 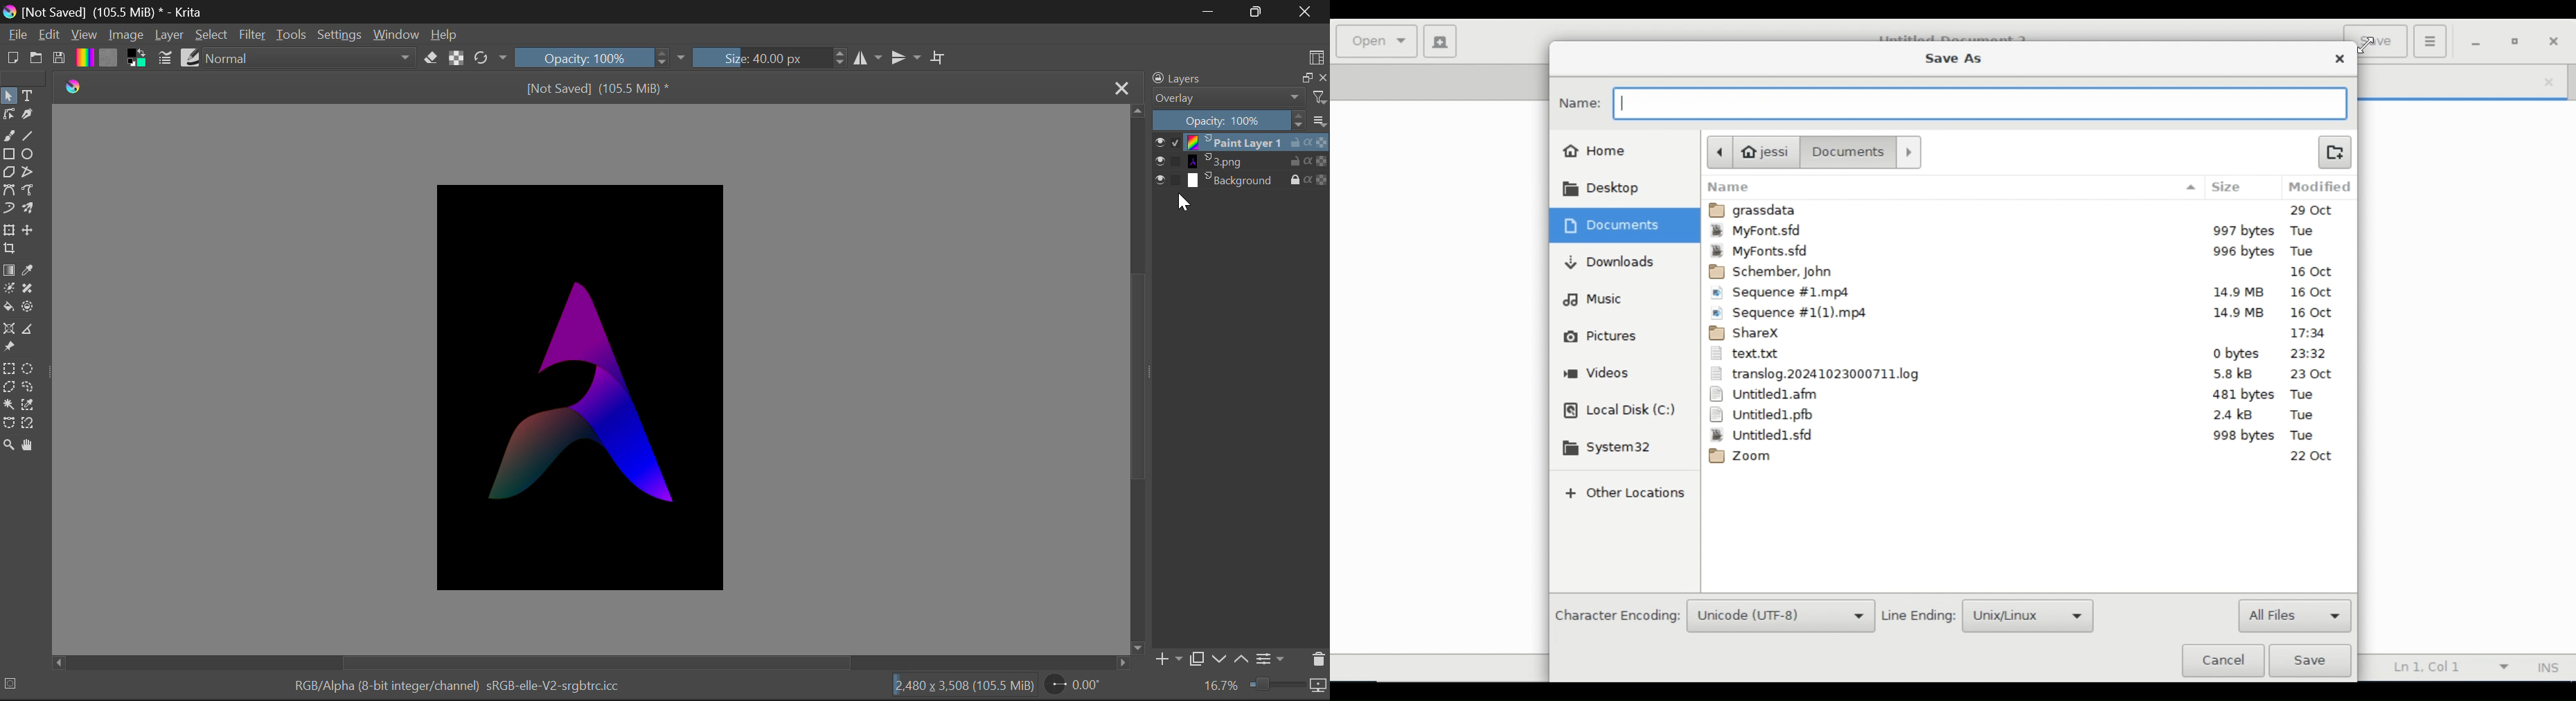 What do you see at coordinates (903, 57) in the screenshot?
I see `Horizontal Mirror Flip` at bounding box center [903, 57].